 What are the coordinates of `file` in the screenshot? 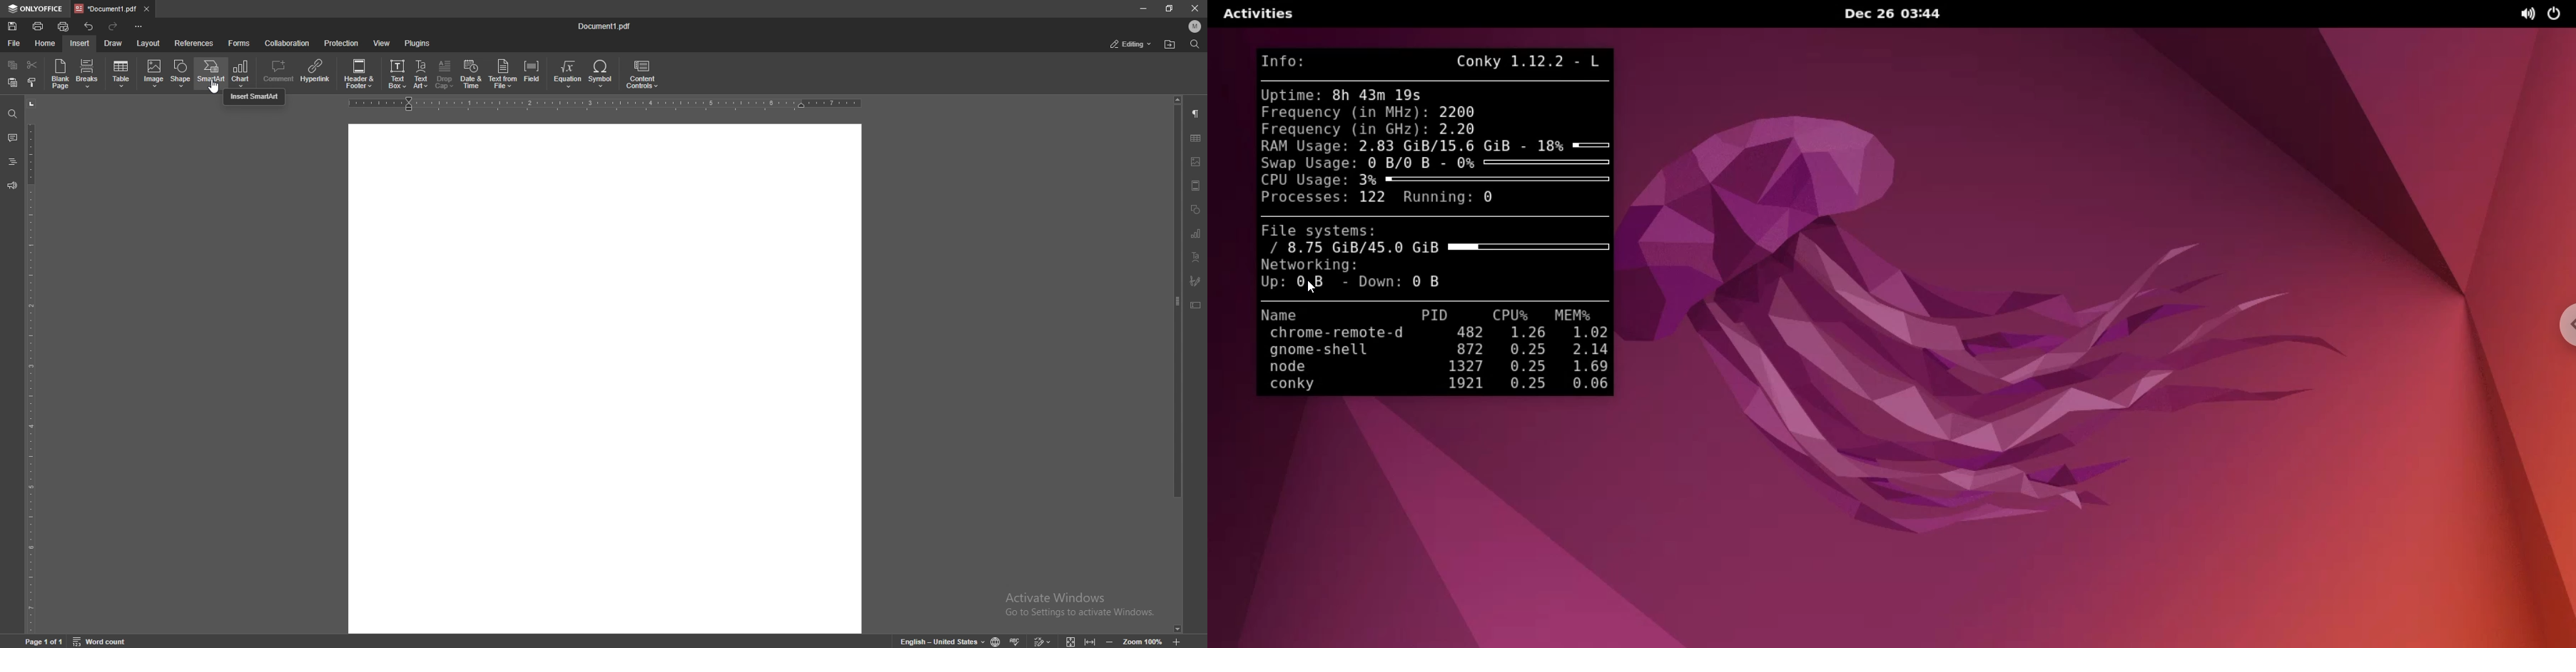 It's located at (16, 43).